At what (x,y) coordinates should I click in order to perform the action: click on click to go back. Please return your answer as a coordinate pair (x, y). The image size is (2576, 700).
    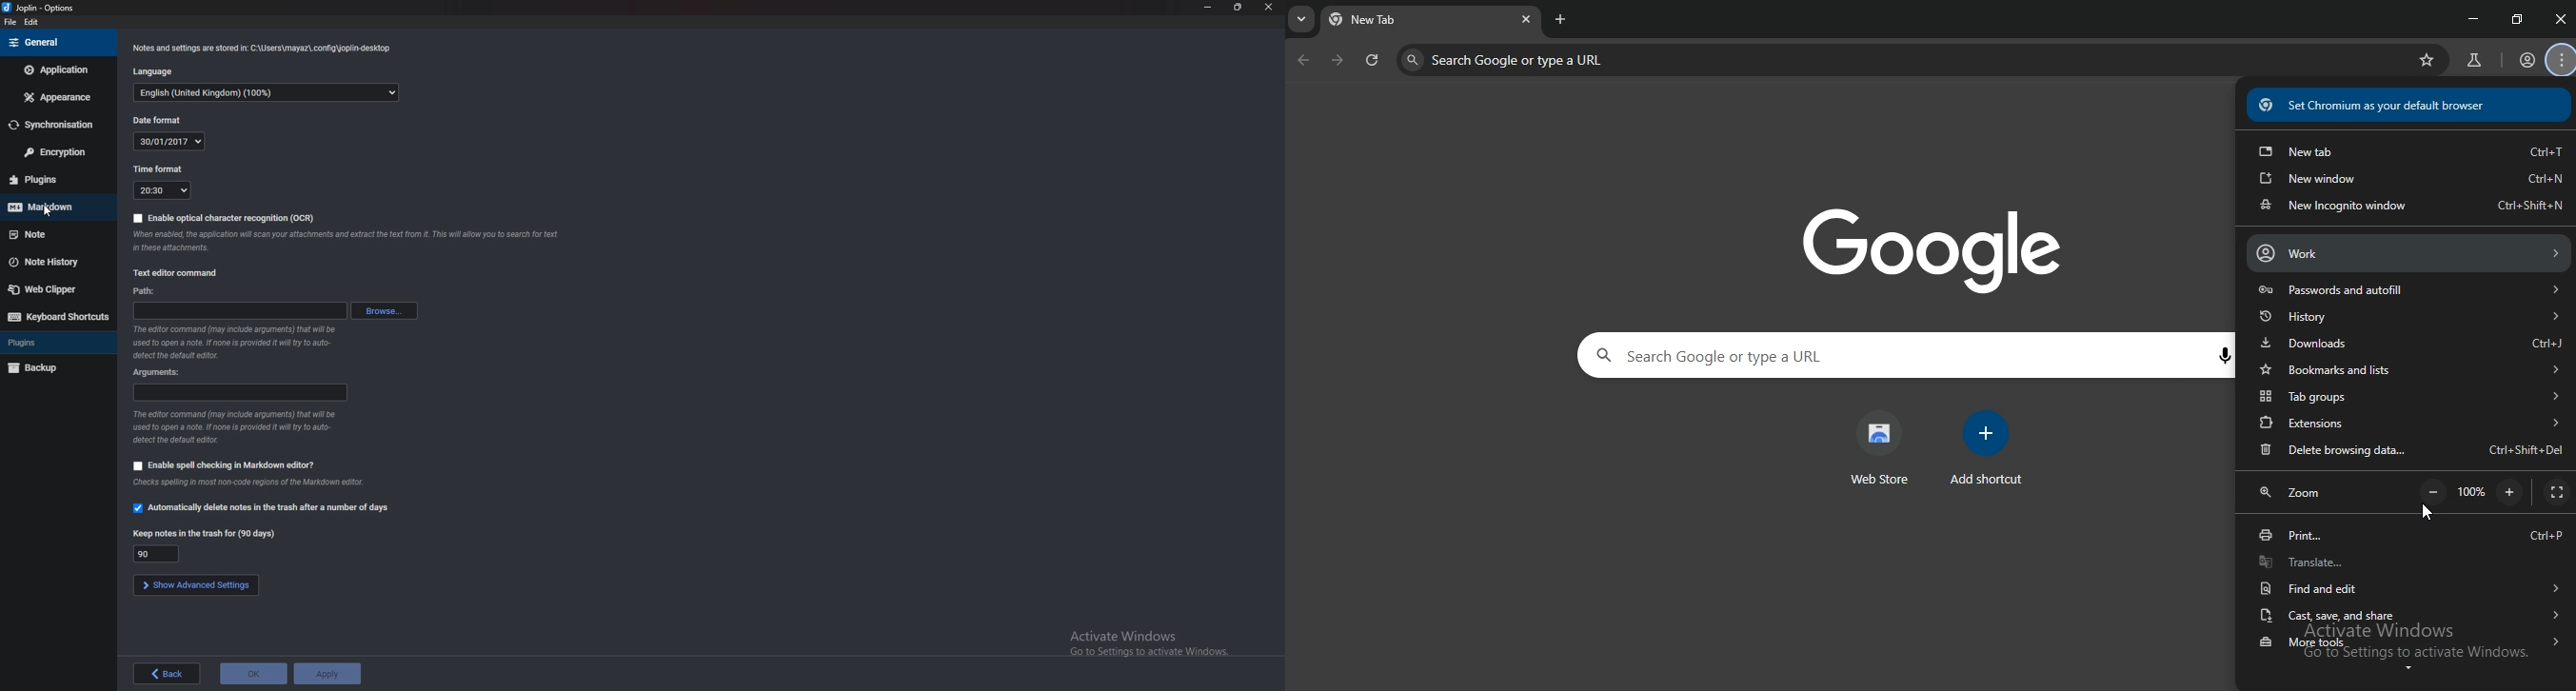
    Looking at the image, I should click on (1303, 61).